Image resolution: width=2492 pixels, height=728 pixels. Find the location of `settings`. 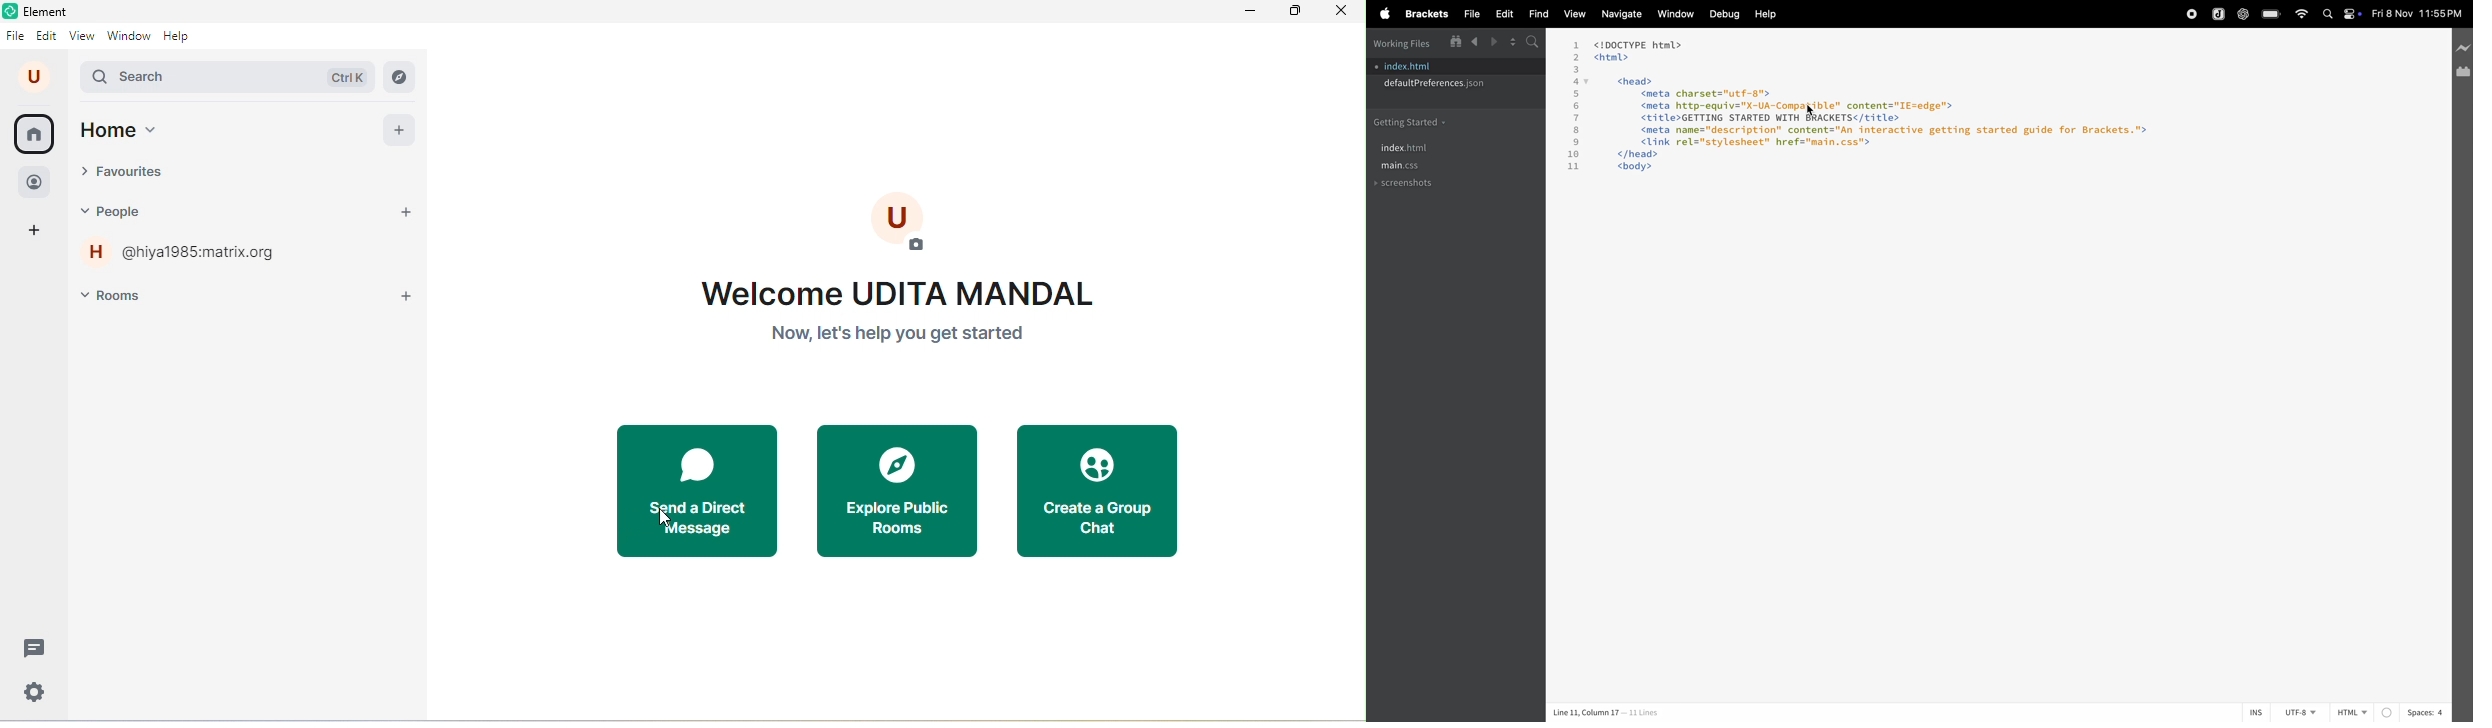

settings is located at coordinates (36, 691).